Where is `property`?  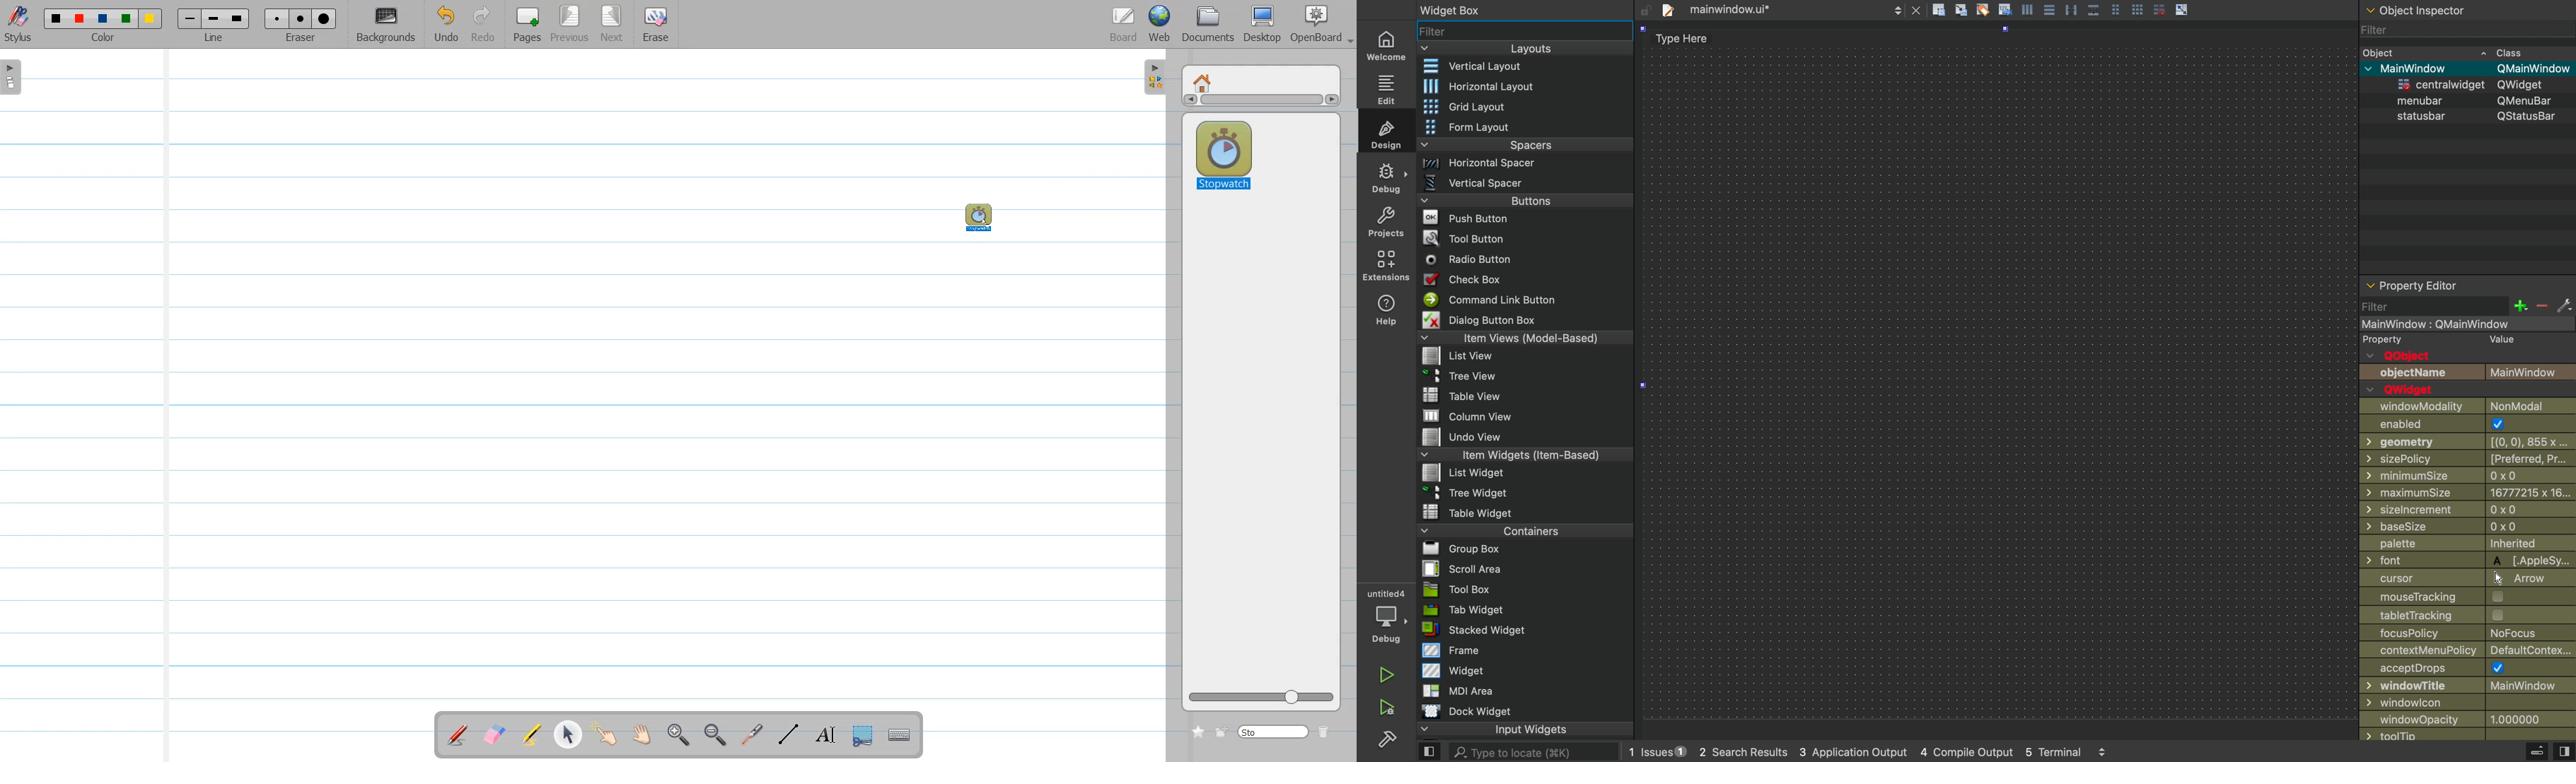
property is located at coordinates (2384, 340).